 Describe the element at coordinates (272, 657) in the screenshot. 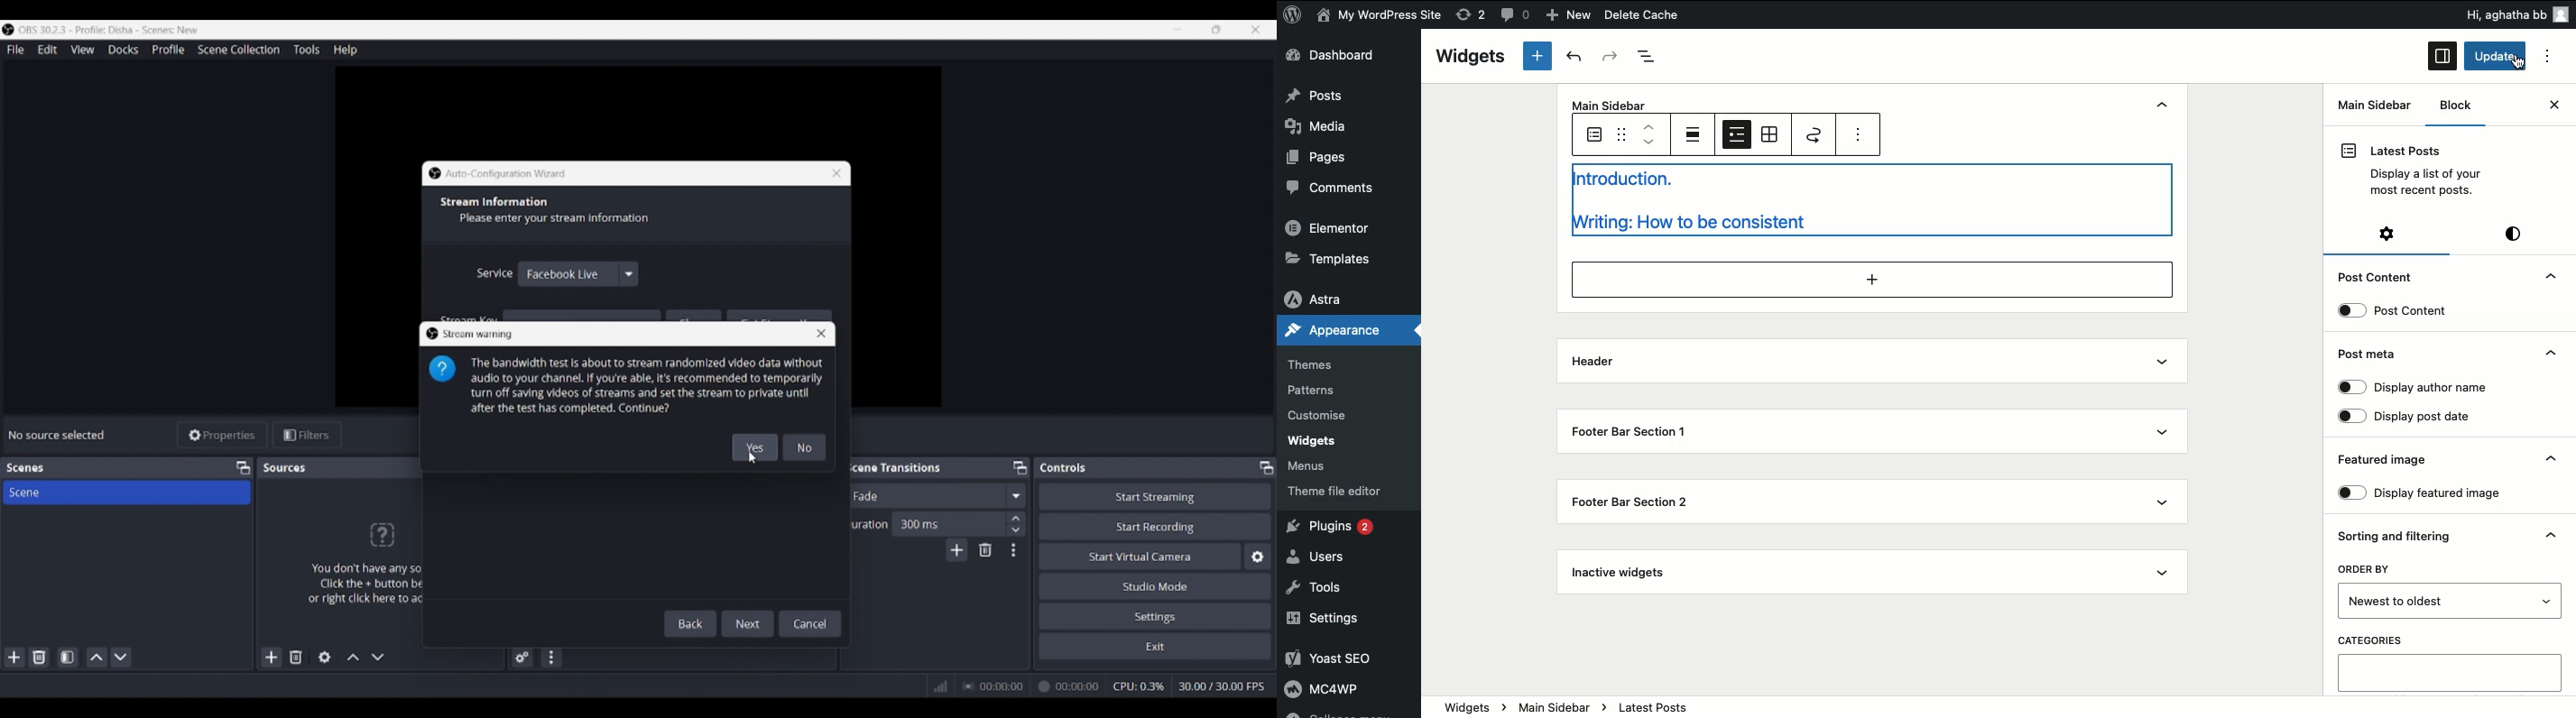

I see `Add source` at that location.